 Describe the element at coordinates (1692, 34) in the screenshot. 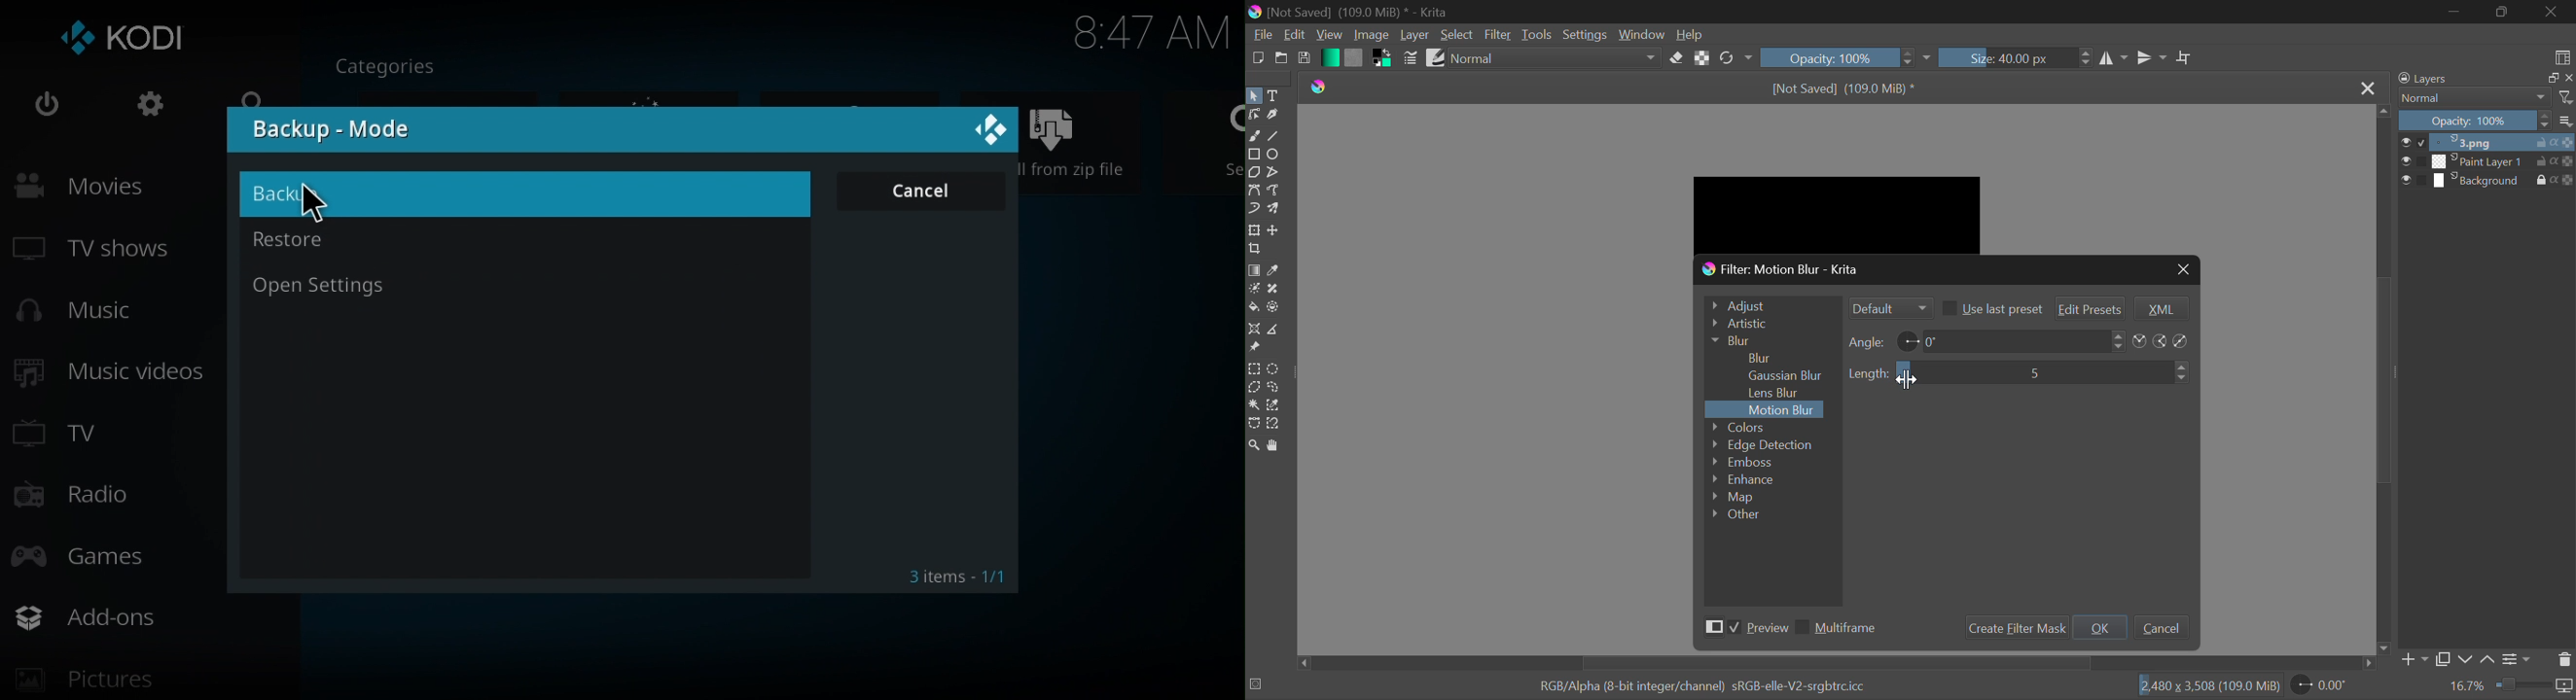

I see `Help` at that location.